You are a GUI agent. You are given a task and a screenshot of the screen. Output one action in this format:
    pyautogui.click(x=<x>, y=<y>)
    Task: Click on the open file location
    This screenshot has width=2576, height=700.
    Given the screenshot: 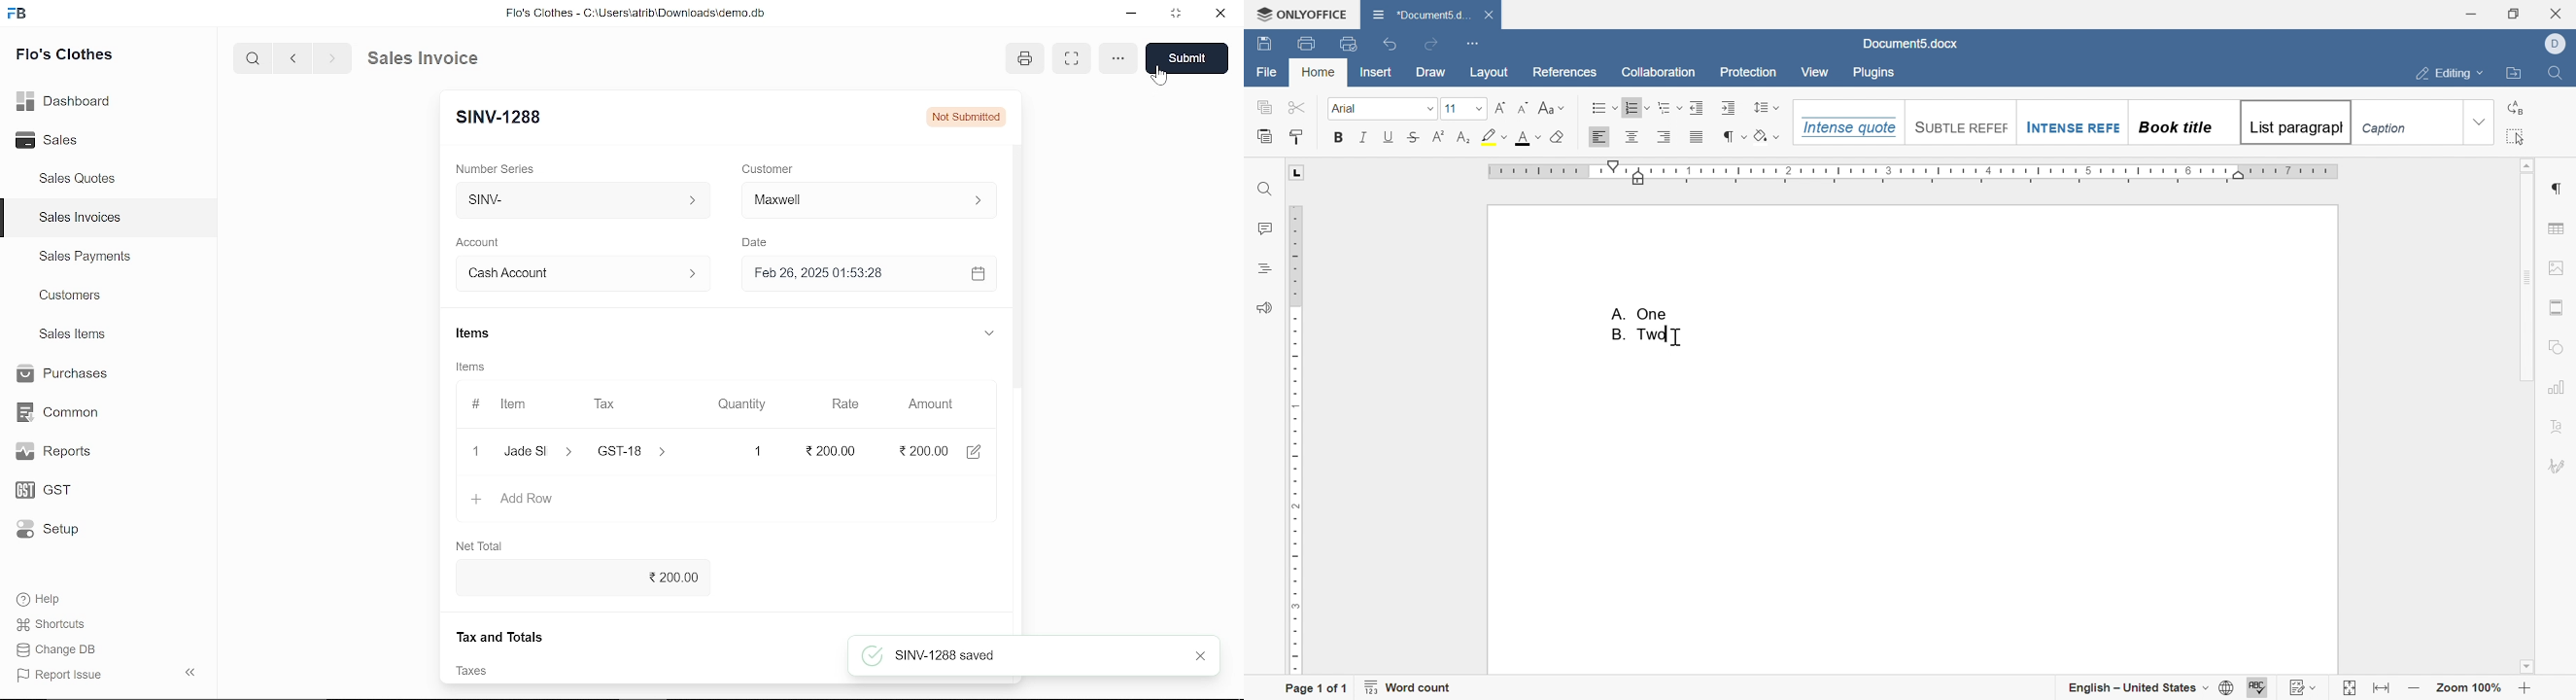 What is the action you would take?
    pyautogui.click(x=2517, y=74)
    